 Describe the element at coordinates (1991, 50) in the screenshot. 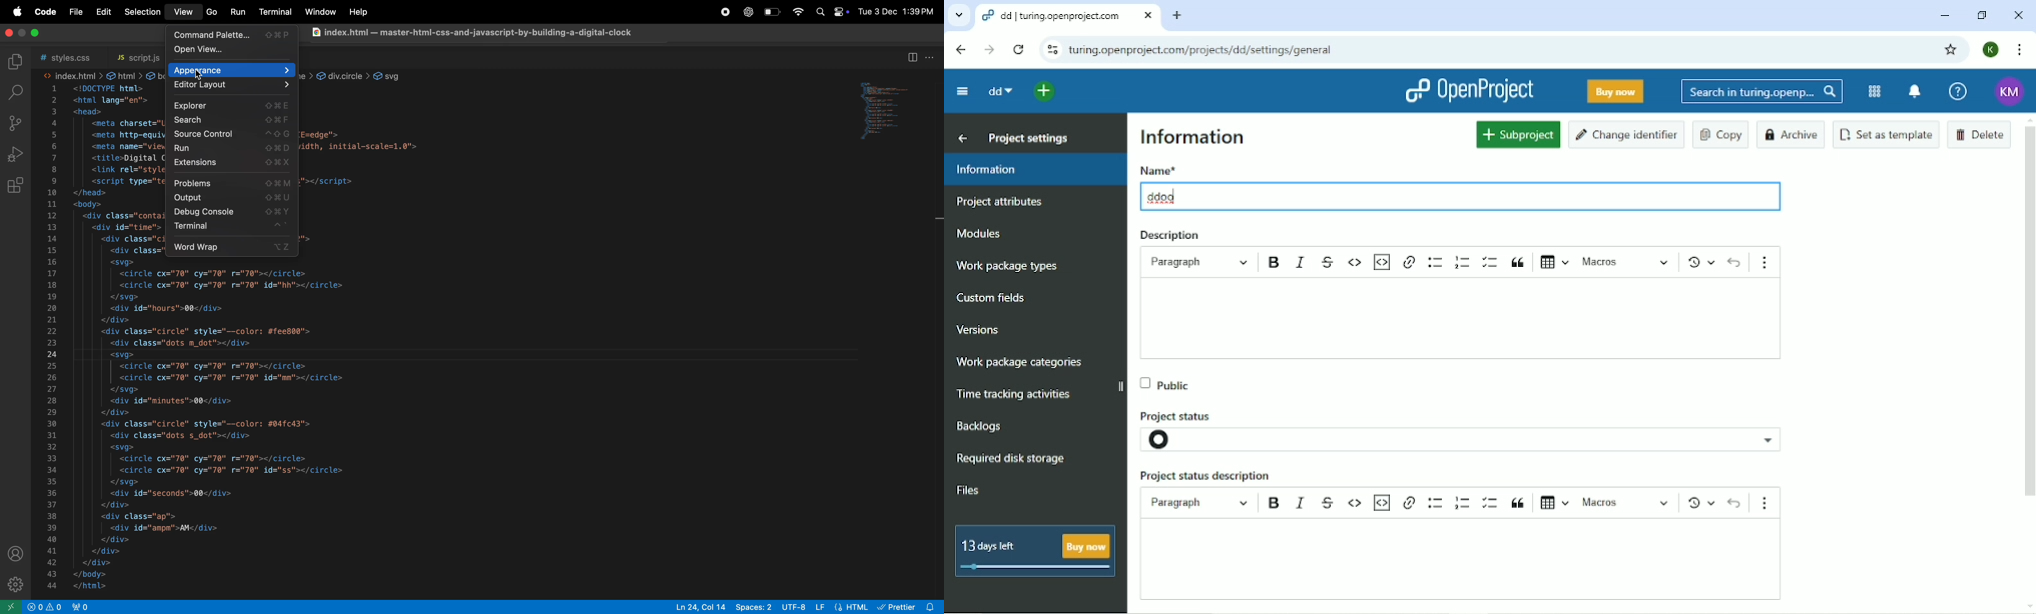

I see `K` at that location.